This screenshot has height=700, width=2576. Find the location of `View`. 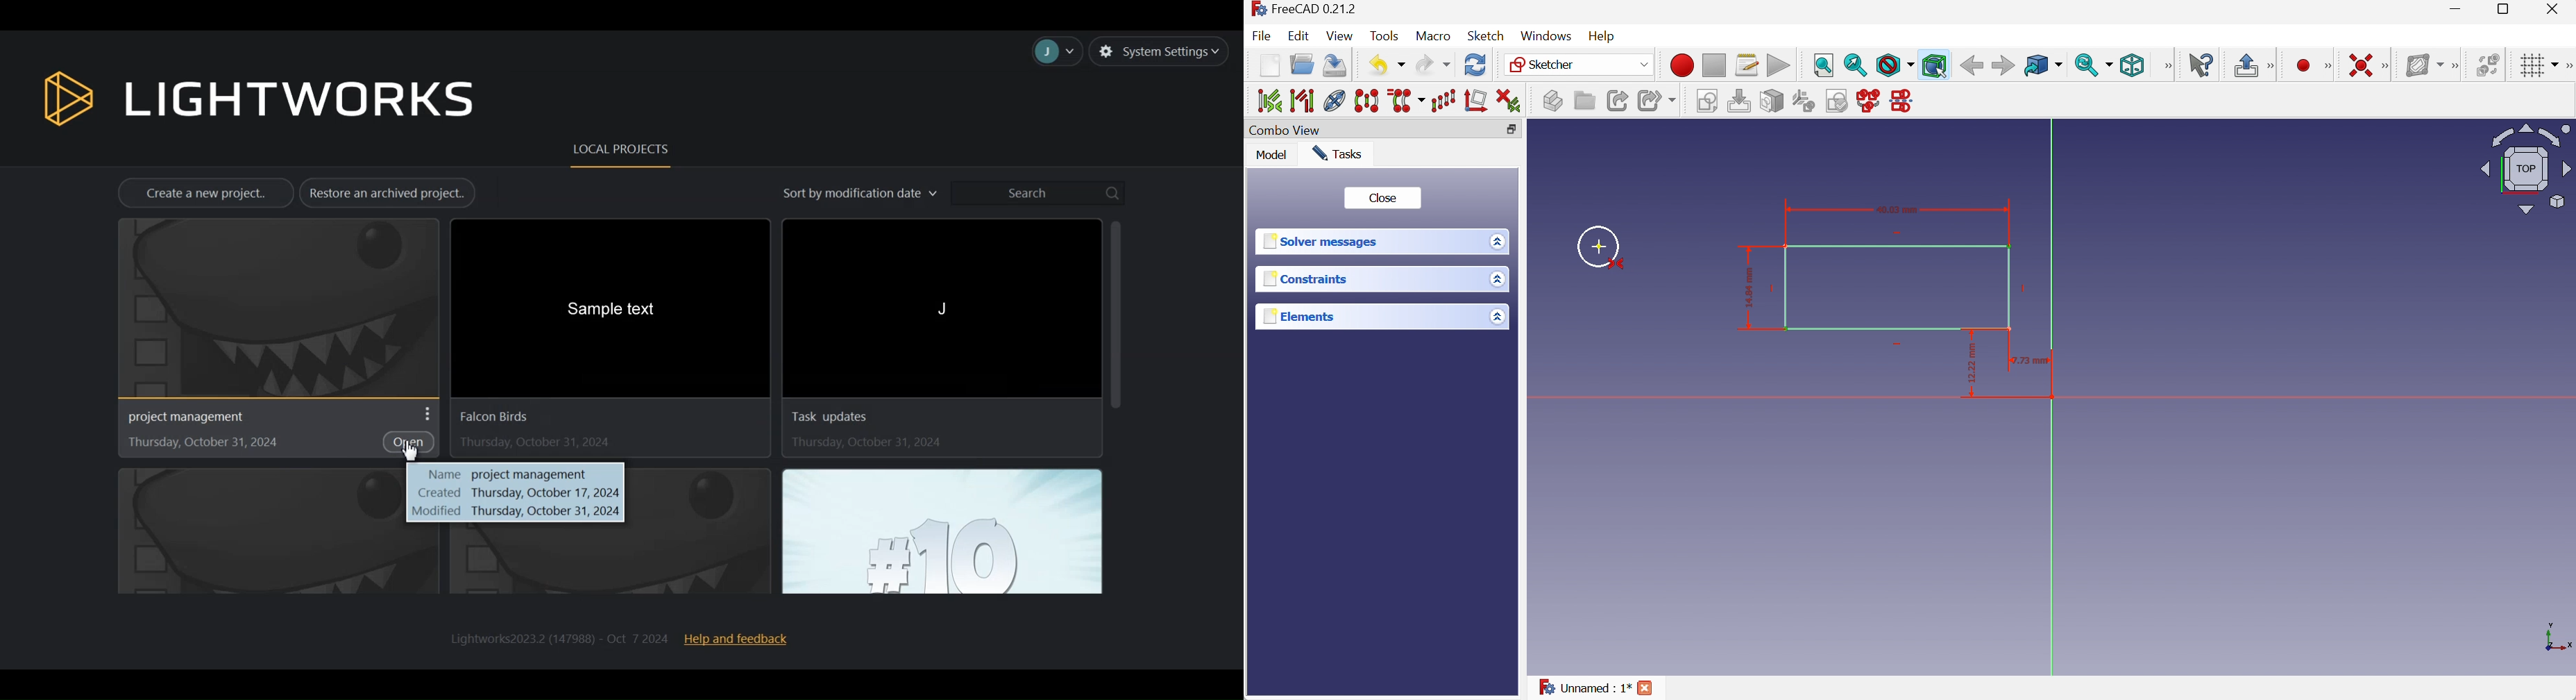

View is located at coordinates (1339, 36).